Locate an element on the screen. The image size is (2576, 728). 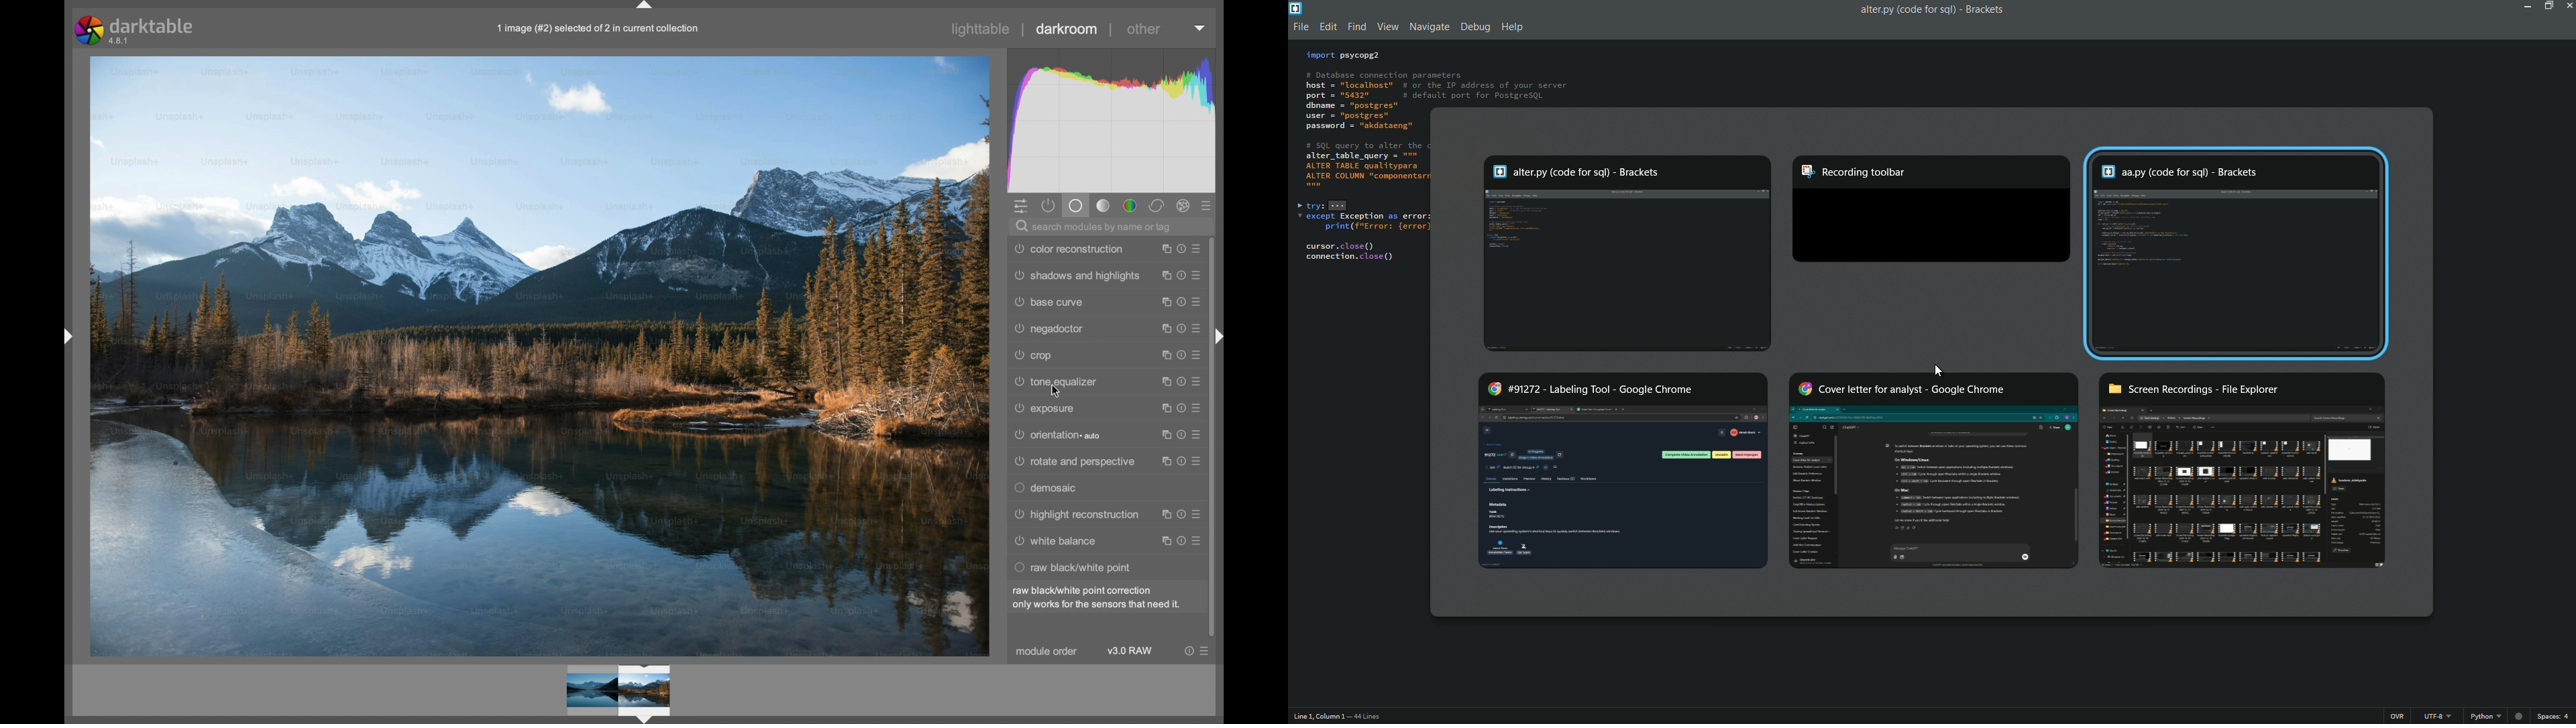
space 4 is located at coordinates (2555, 716).